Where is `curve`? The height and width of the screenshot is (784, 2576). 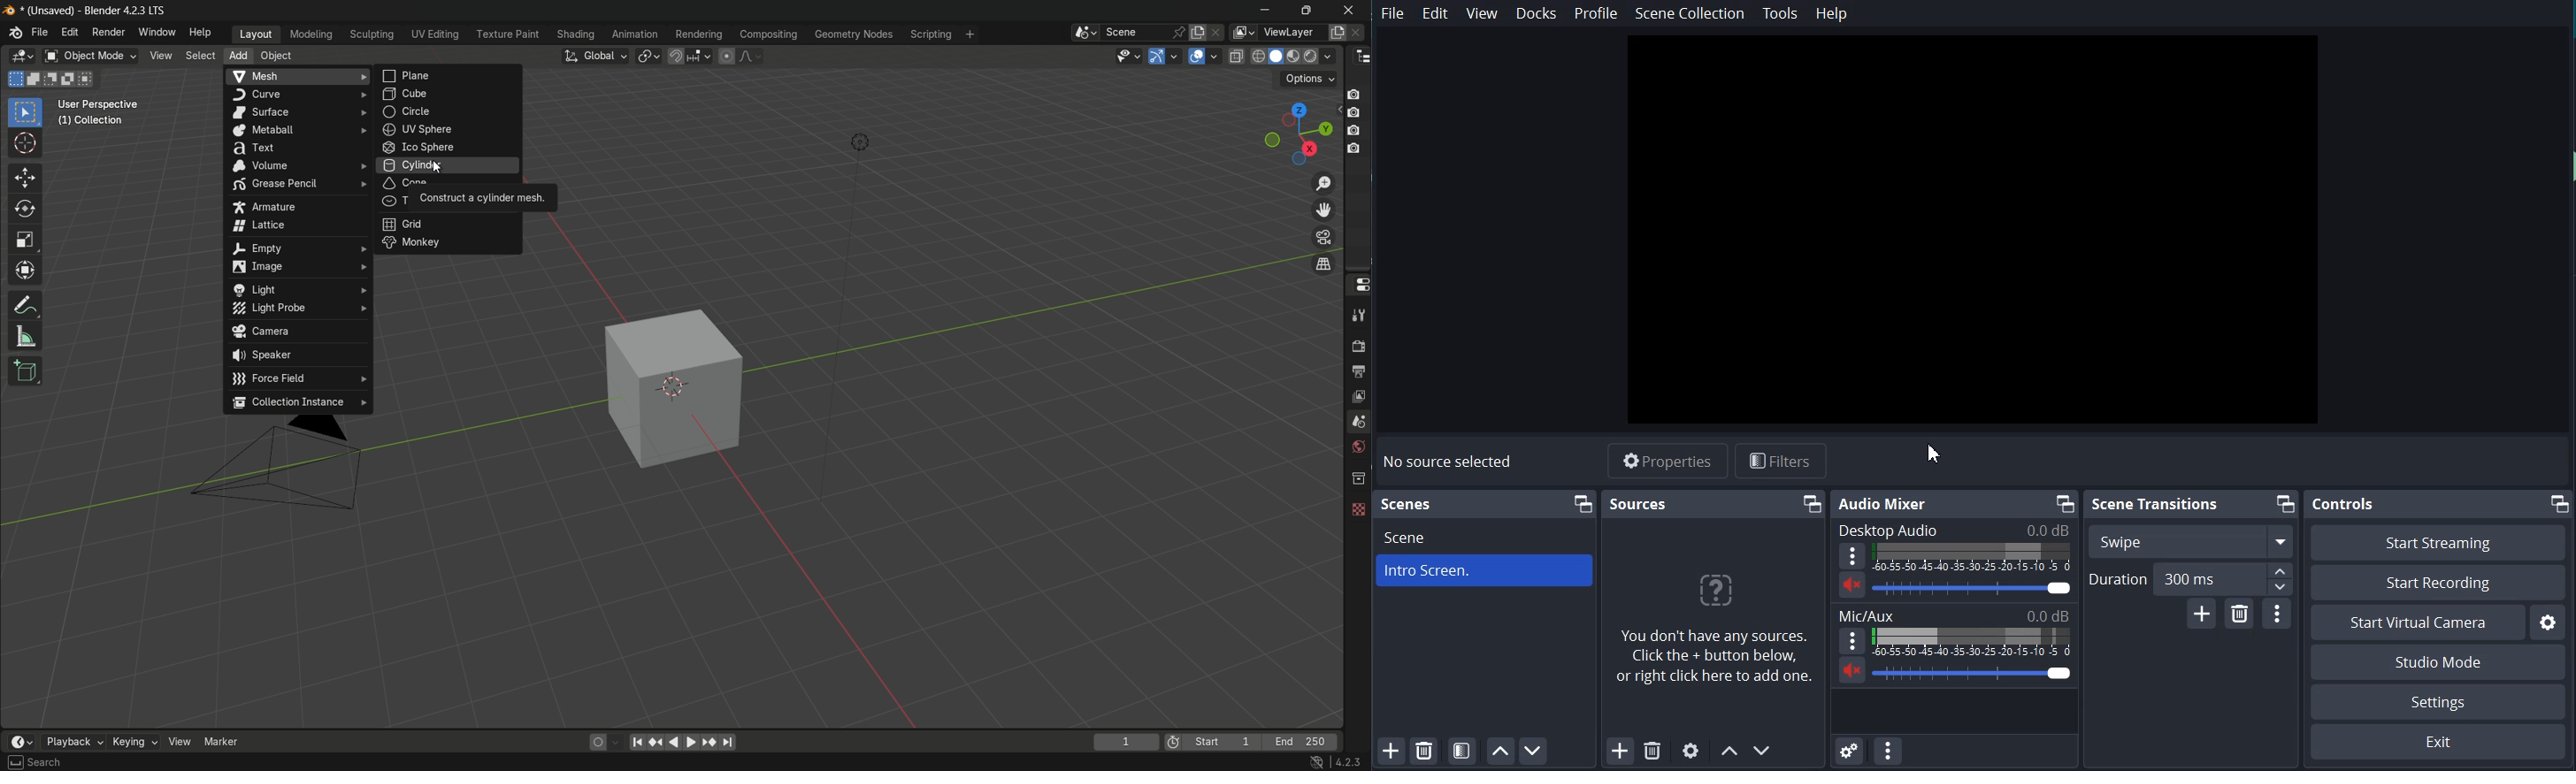
curve is located at coordinates (297, 95).